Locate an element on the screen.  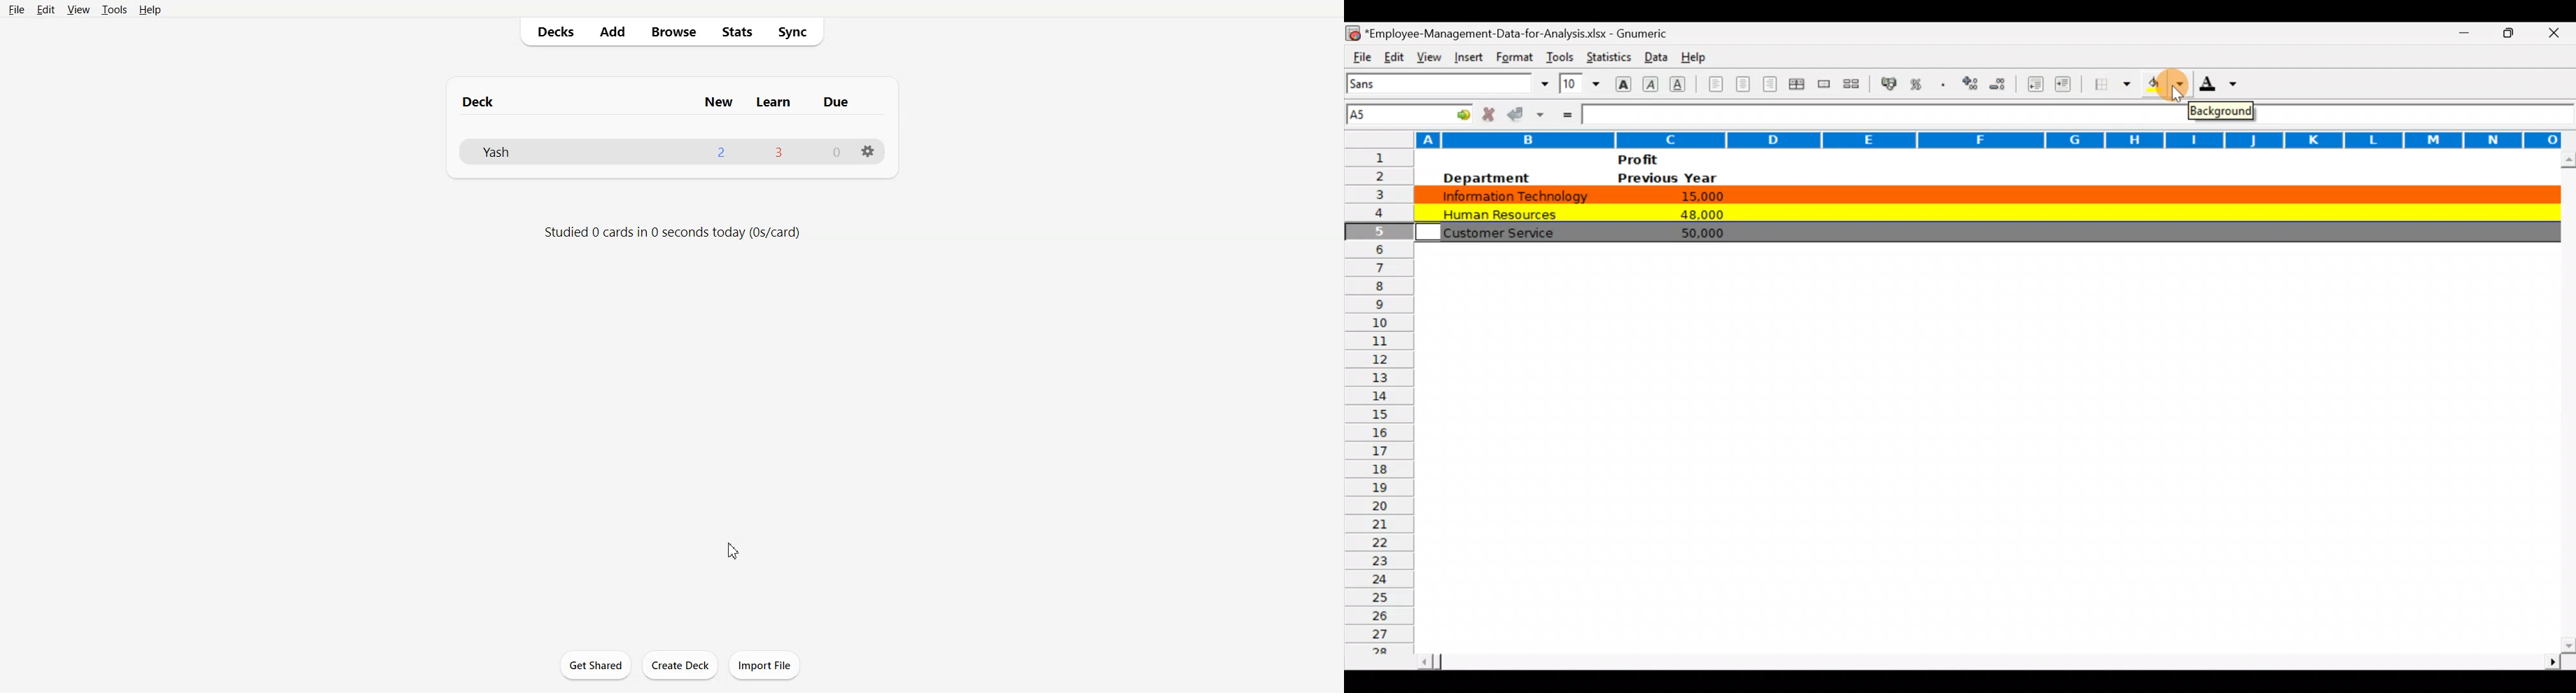
Foreground is located at coordinates (2222, 88).